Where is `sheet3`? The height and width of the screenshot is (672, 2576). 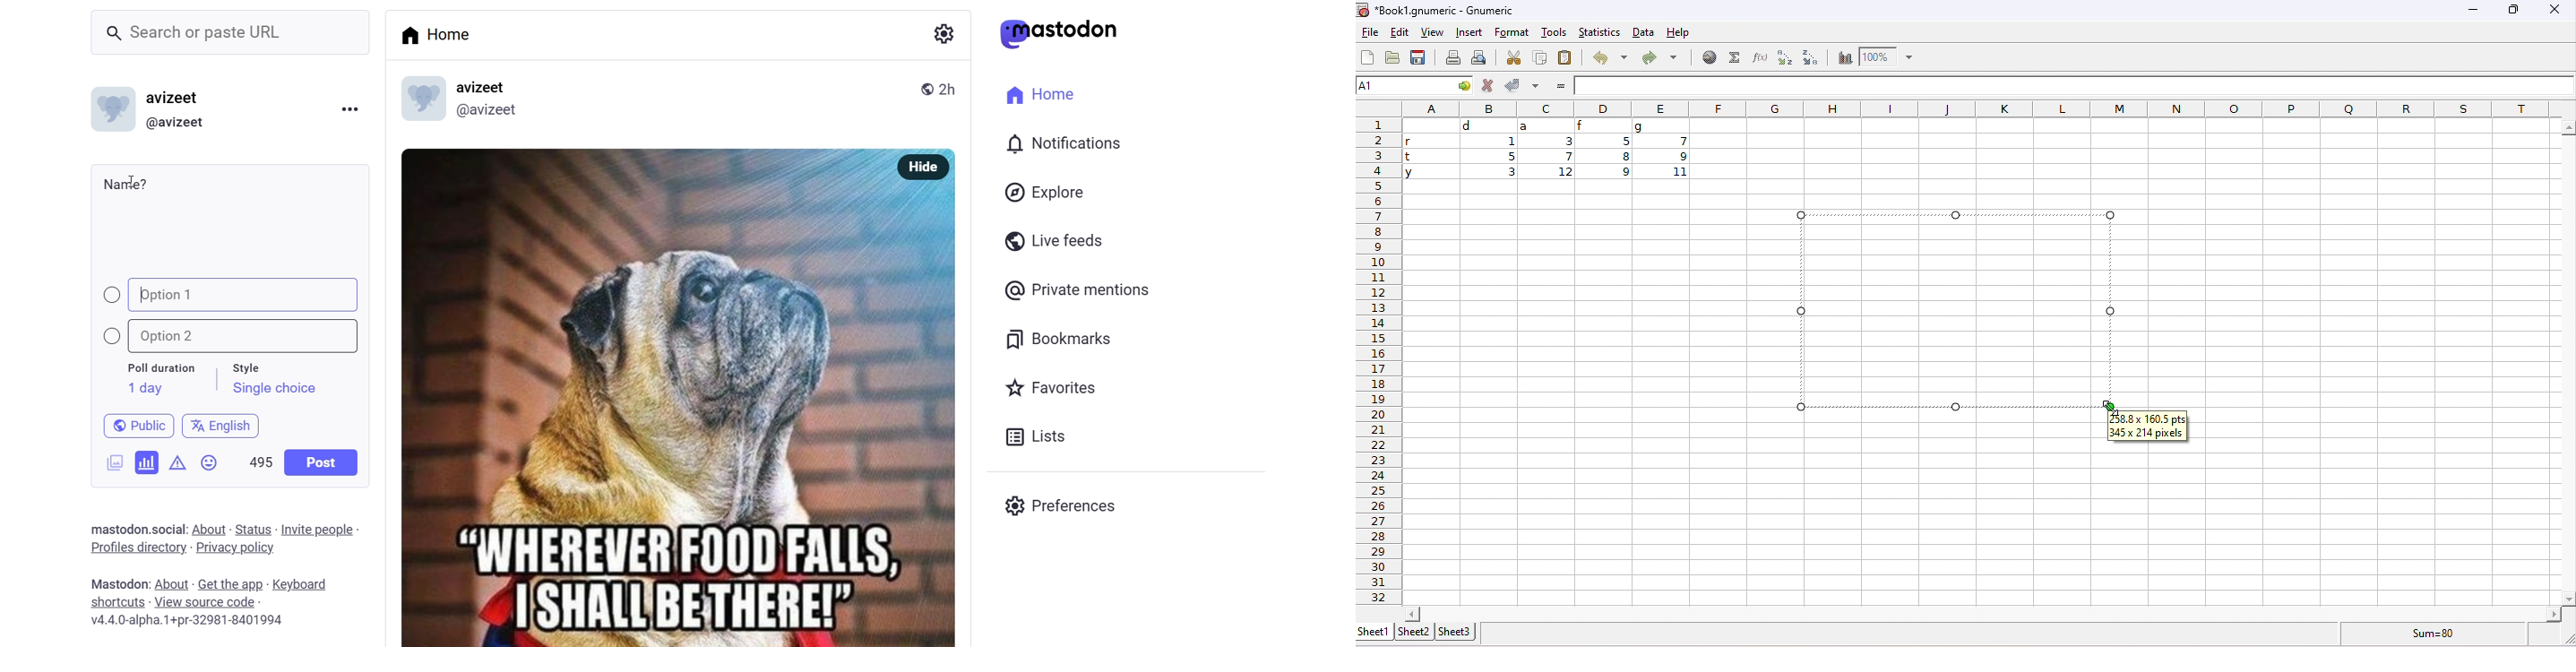 sheet3 is located at coordinates (1457, 631).